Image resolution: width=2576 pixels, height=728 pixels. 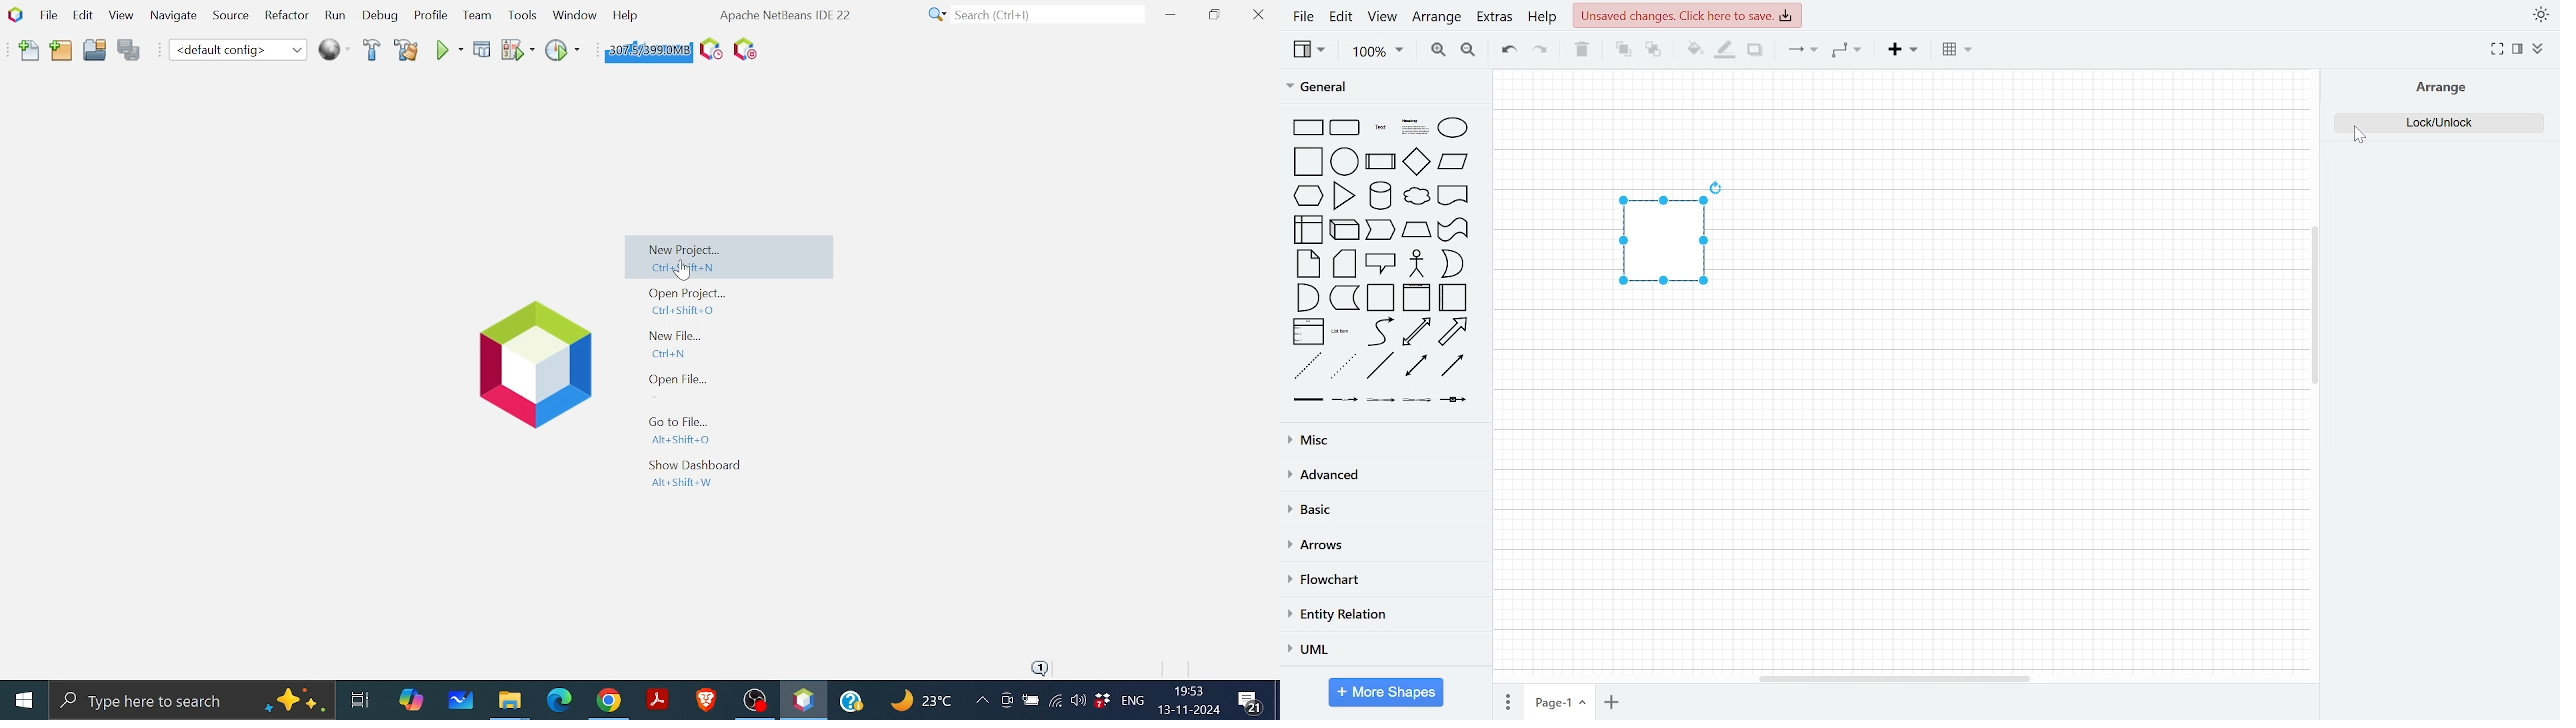 I want to click on edit, so click(x=1342, y=17).